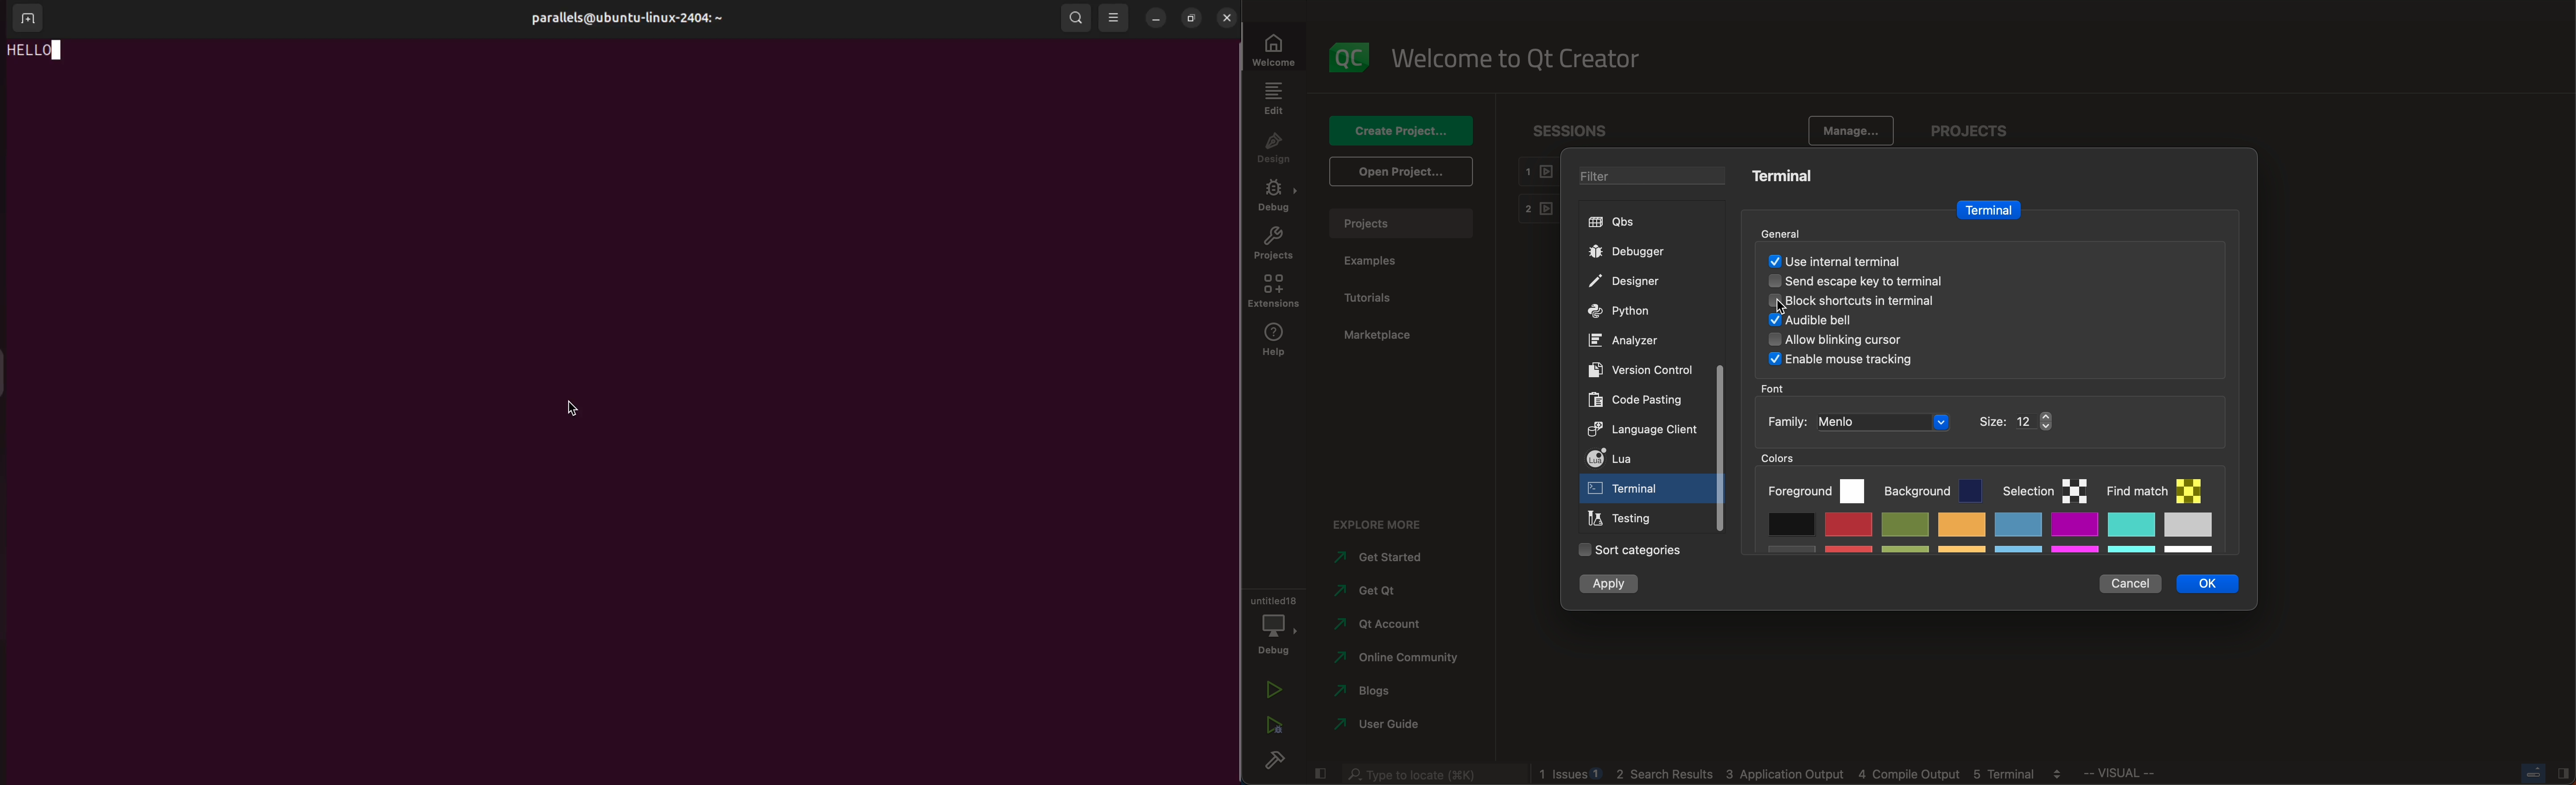  Describe the element at coordinates (1642, 173) in the screenshot. I see `filter` at that location.